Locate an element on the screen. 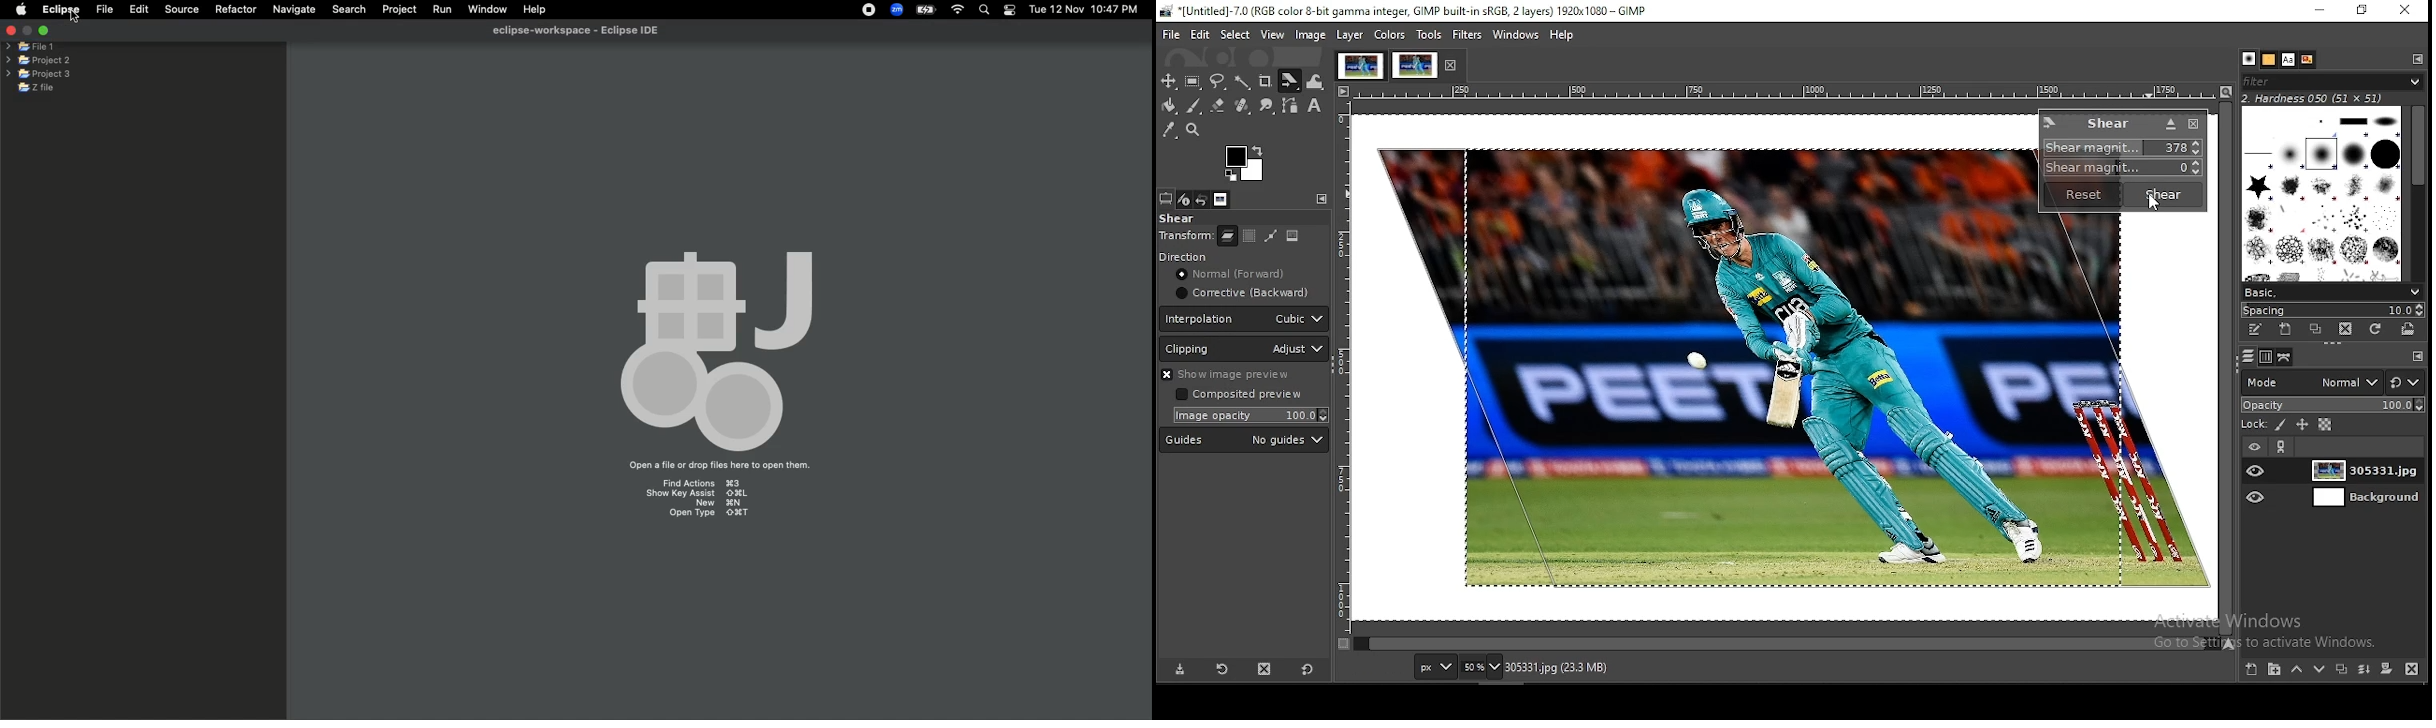 This screenshot has width=2436, height=728. shear is located at coordinates (2108, 123).